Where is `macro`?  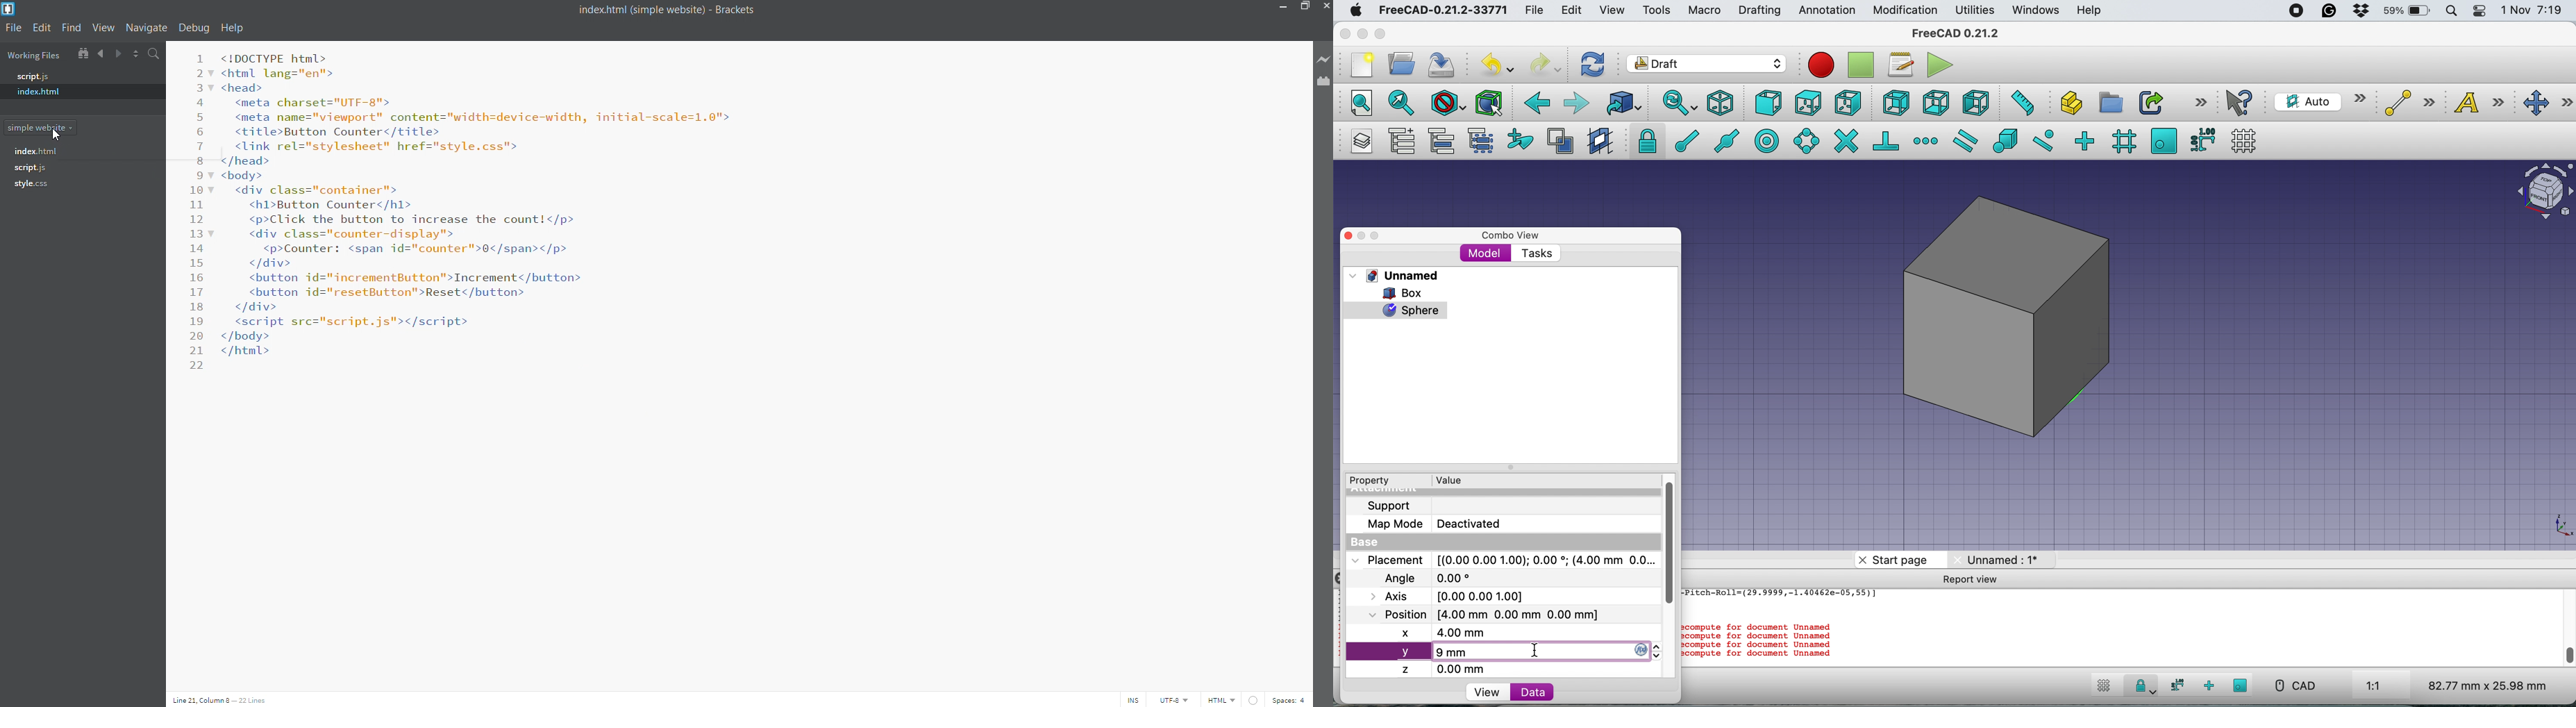
macro is located at coordinates (1703, 10).